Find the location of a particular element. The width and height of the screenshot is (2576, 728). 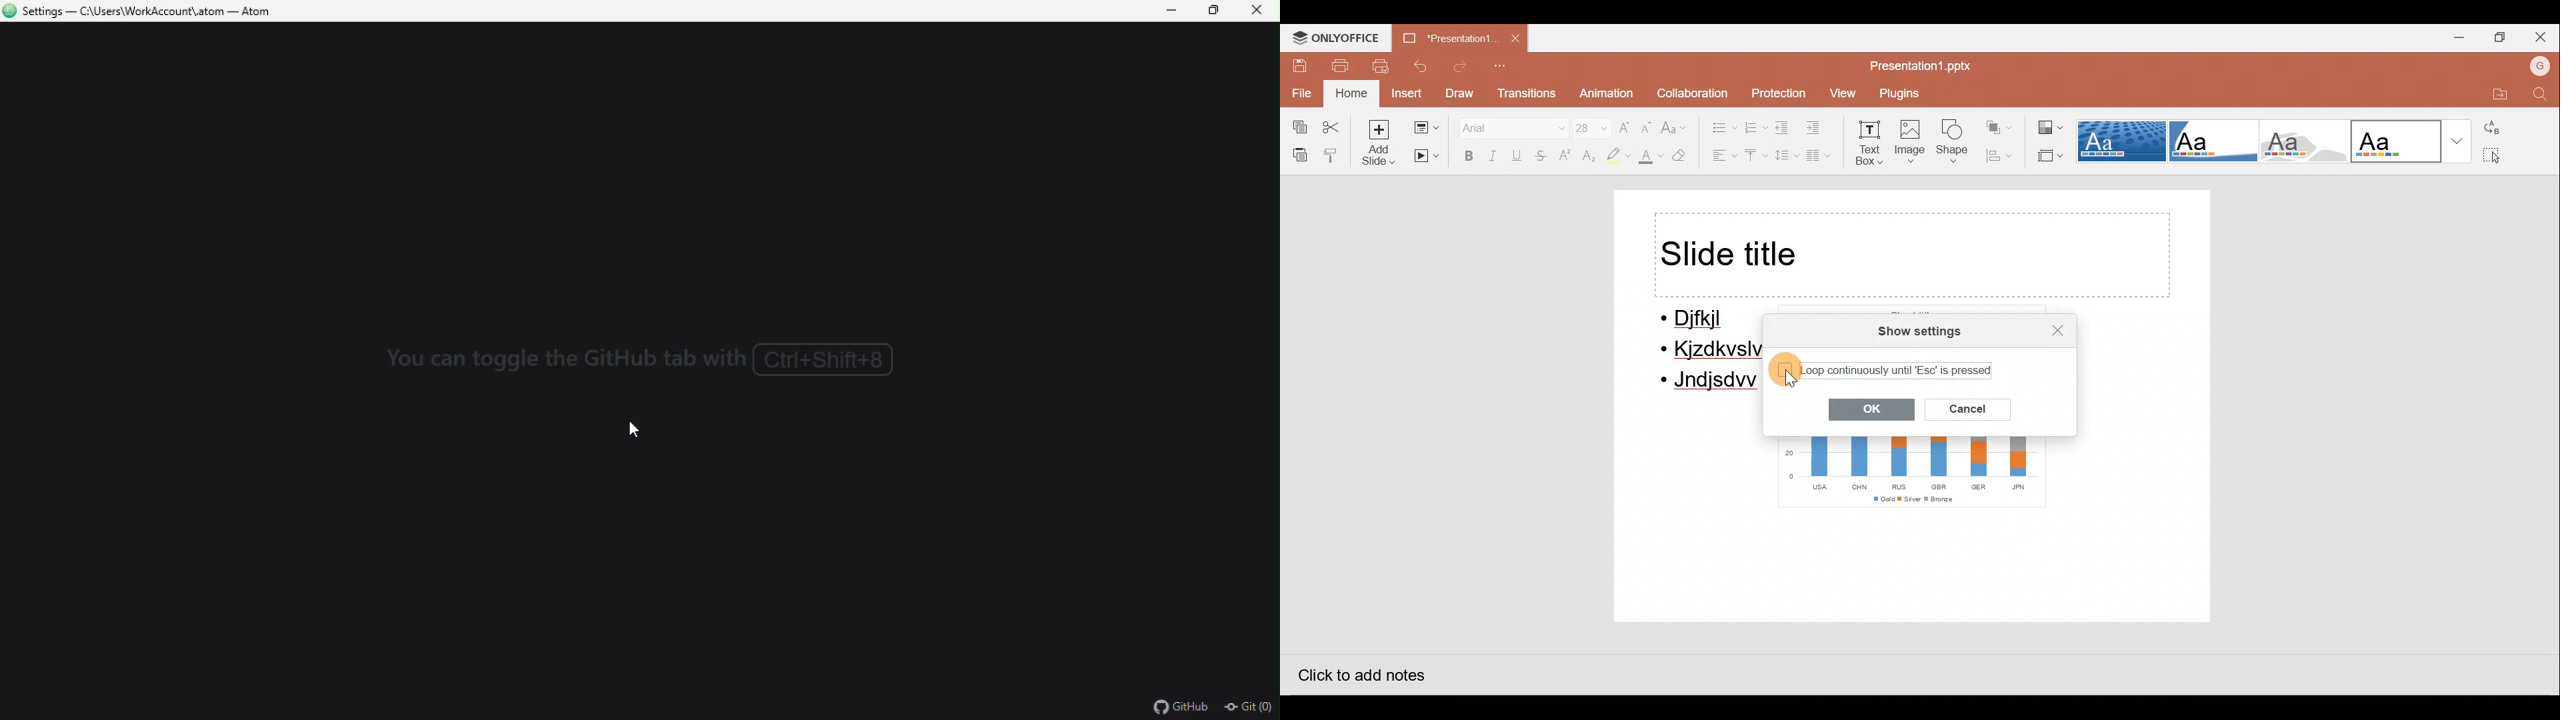

Font name is located at coordinates (1511, 125).